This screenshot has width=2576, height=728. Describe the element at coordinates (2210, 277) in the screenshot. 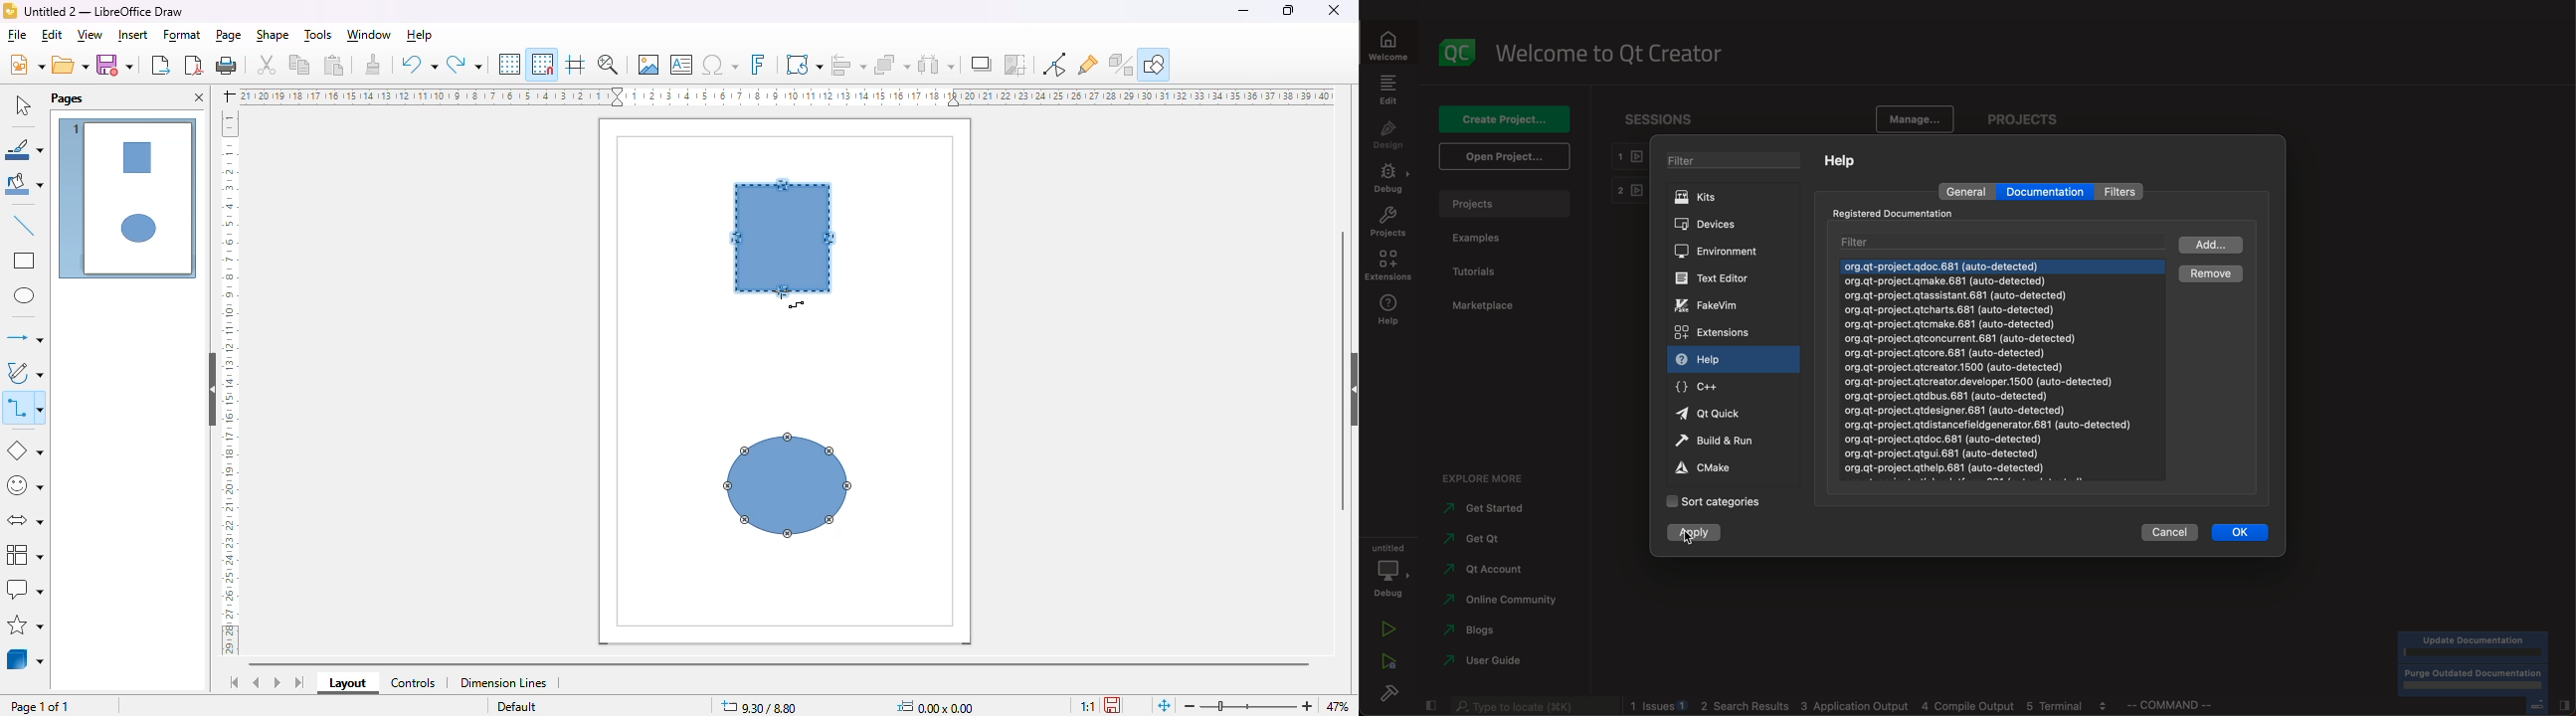

I see `cursor` at that location.